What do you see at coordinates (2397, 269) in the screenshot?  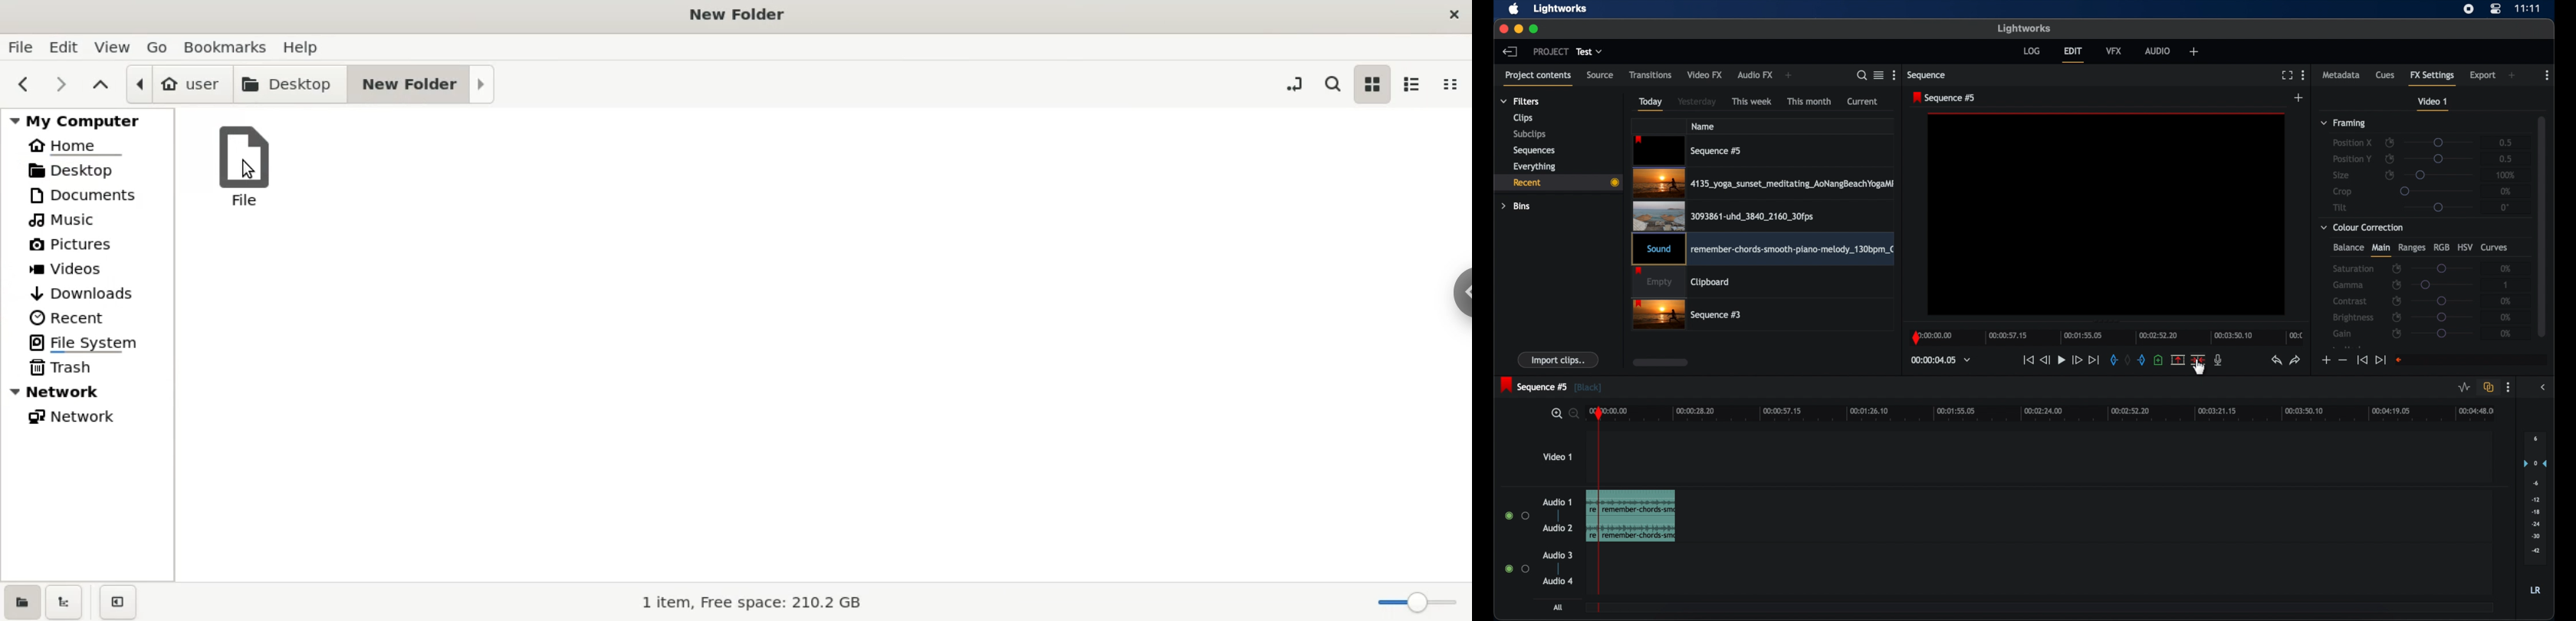 I see `enable/disable keyframes` at bounding box center [2397, 269].